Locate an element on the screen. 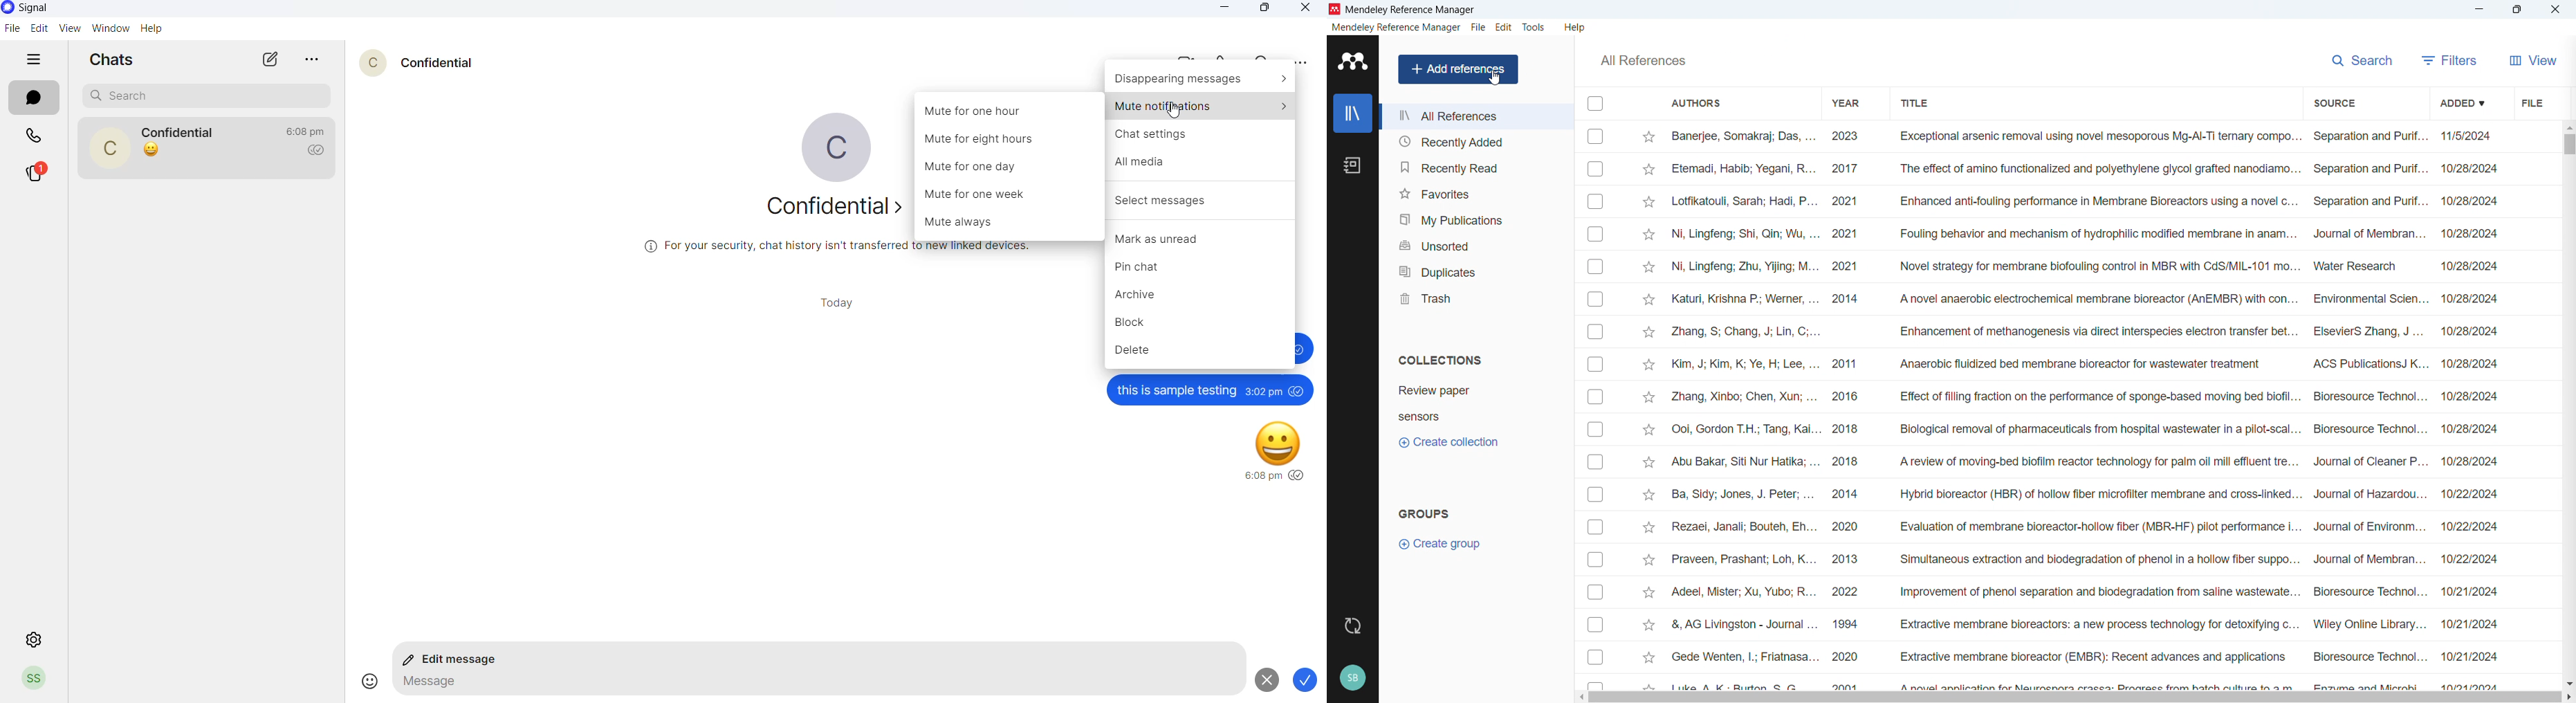 This screenshot has width=2576, height=728. view is located at coordinates (66, 28).